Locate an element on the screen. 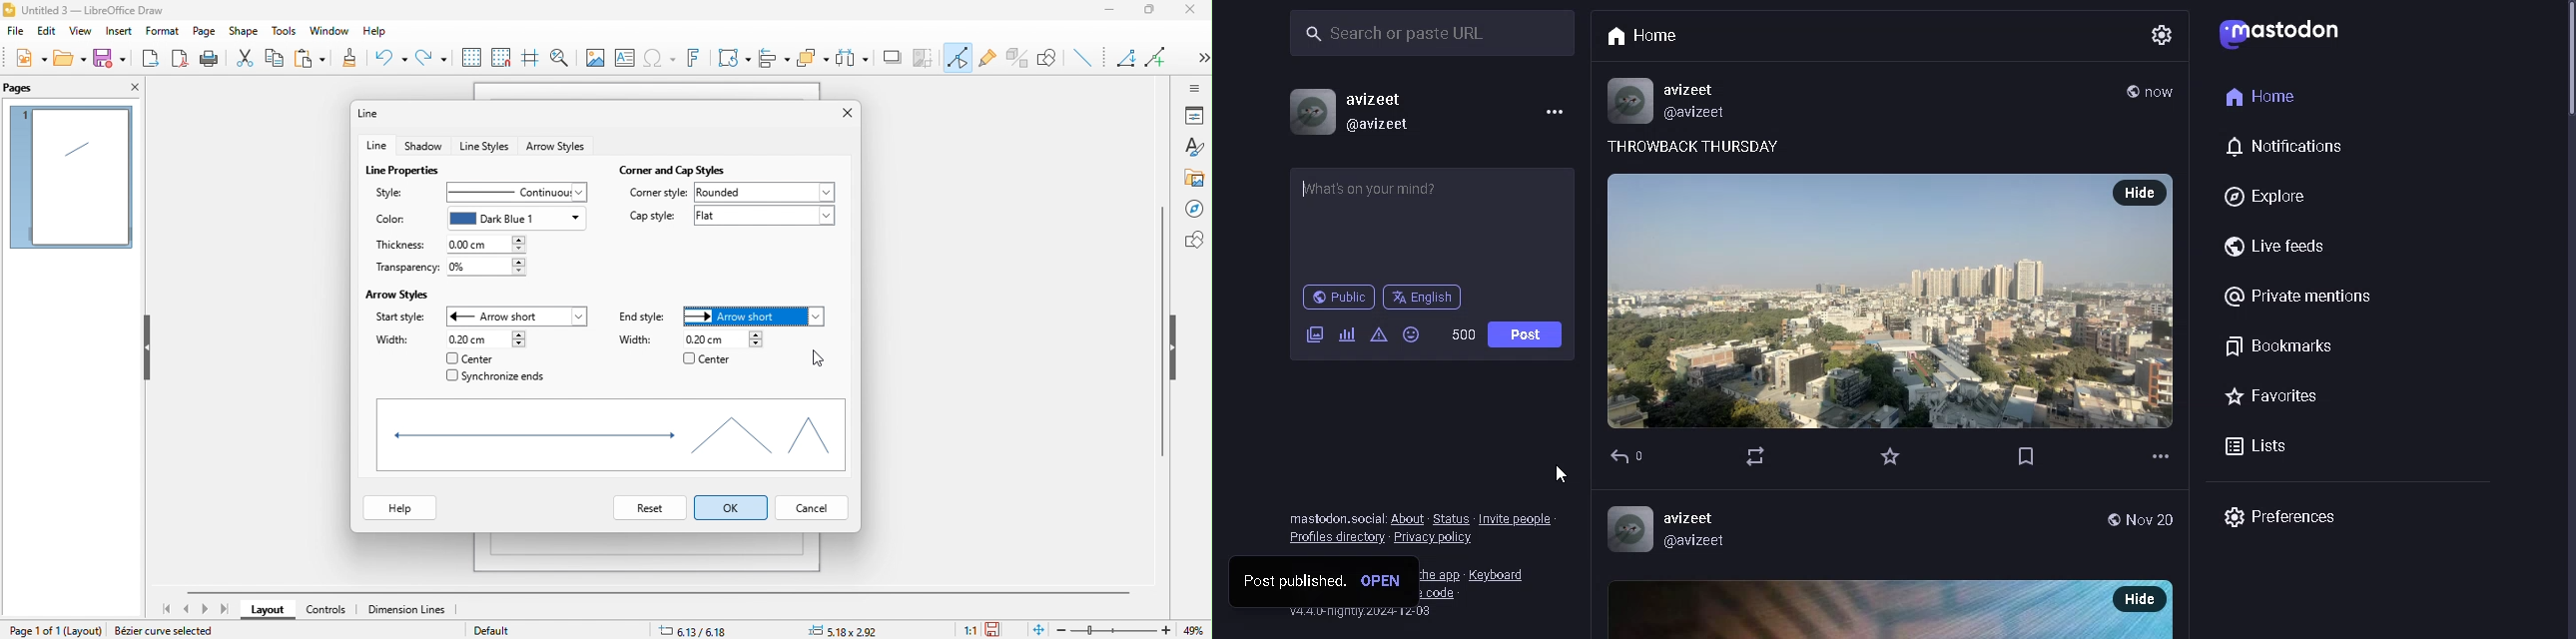  arrow style is located at coordinates (557, 147).